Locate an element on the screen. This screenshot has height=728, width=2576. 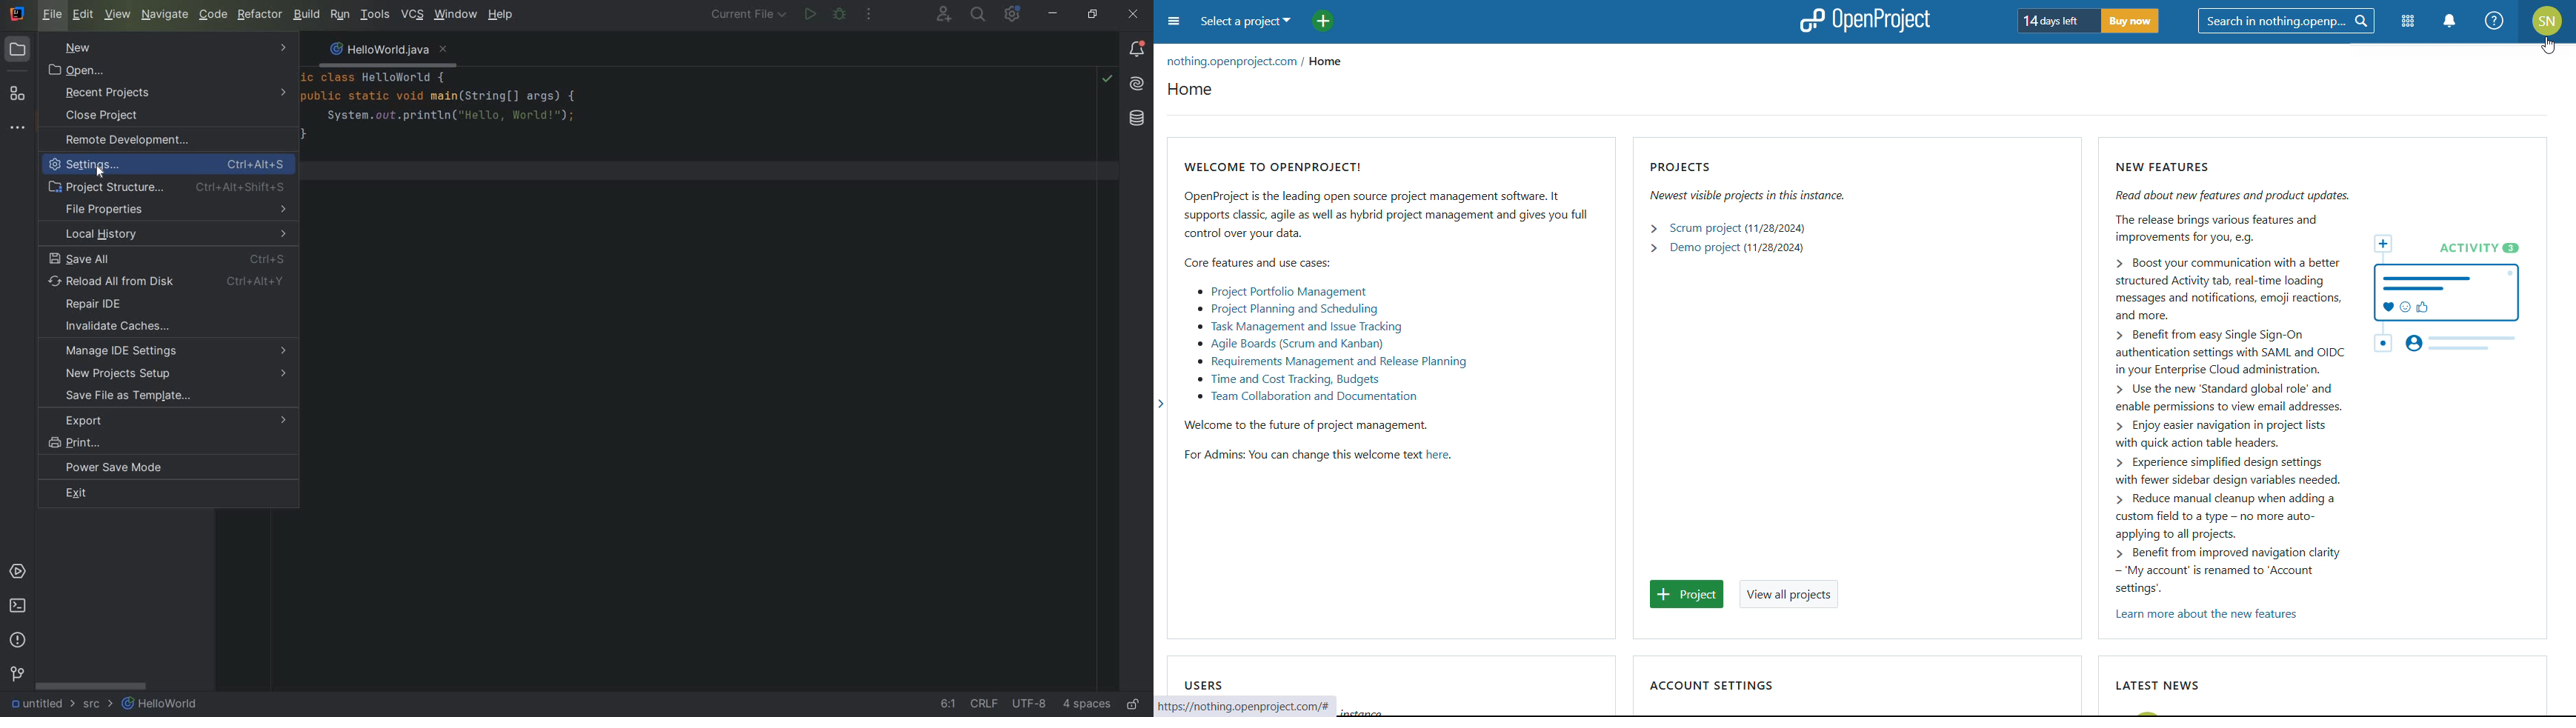
scrum project is located at coordinates (1704, 229).